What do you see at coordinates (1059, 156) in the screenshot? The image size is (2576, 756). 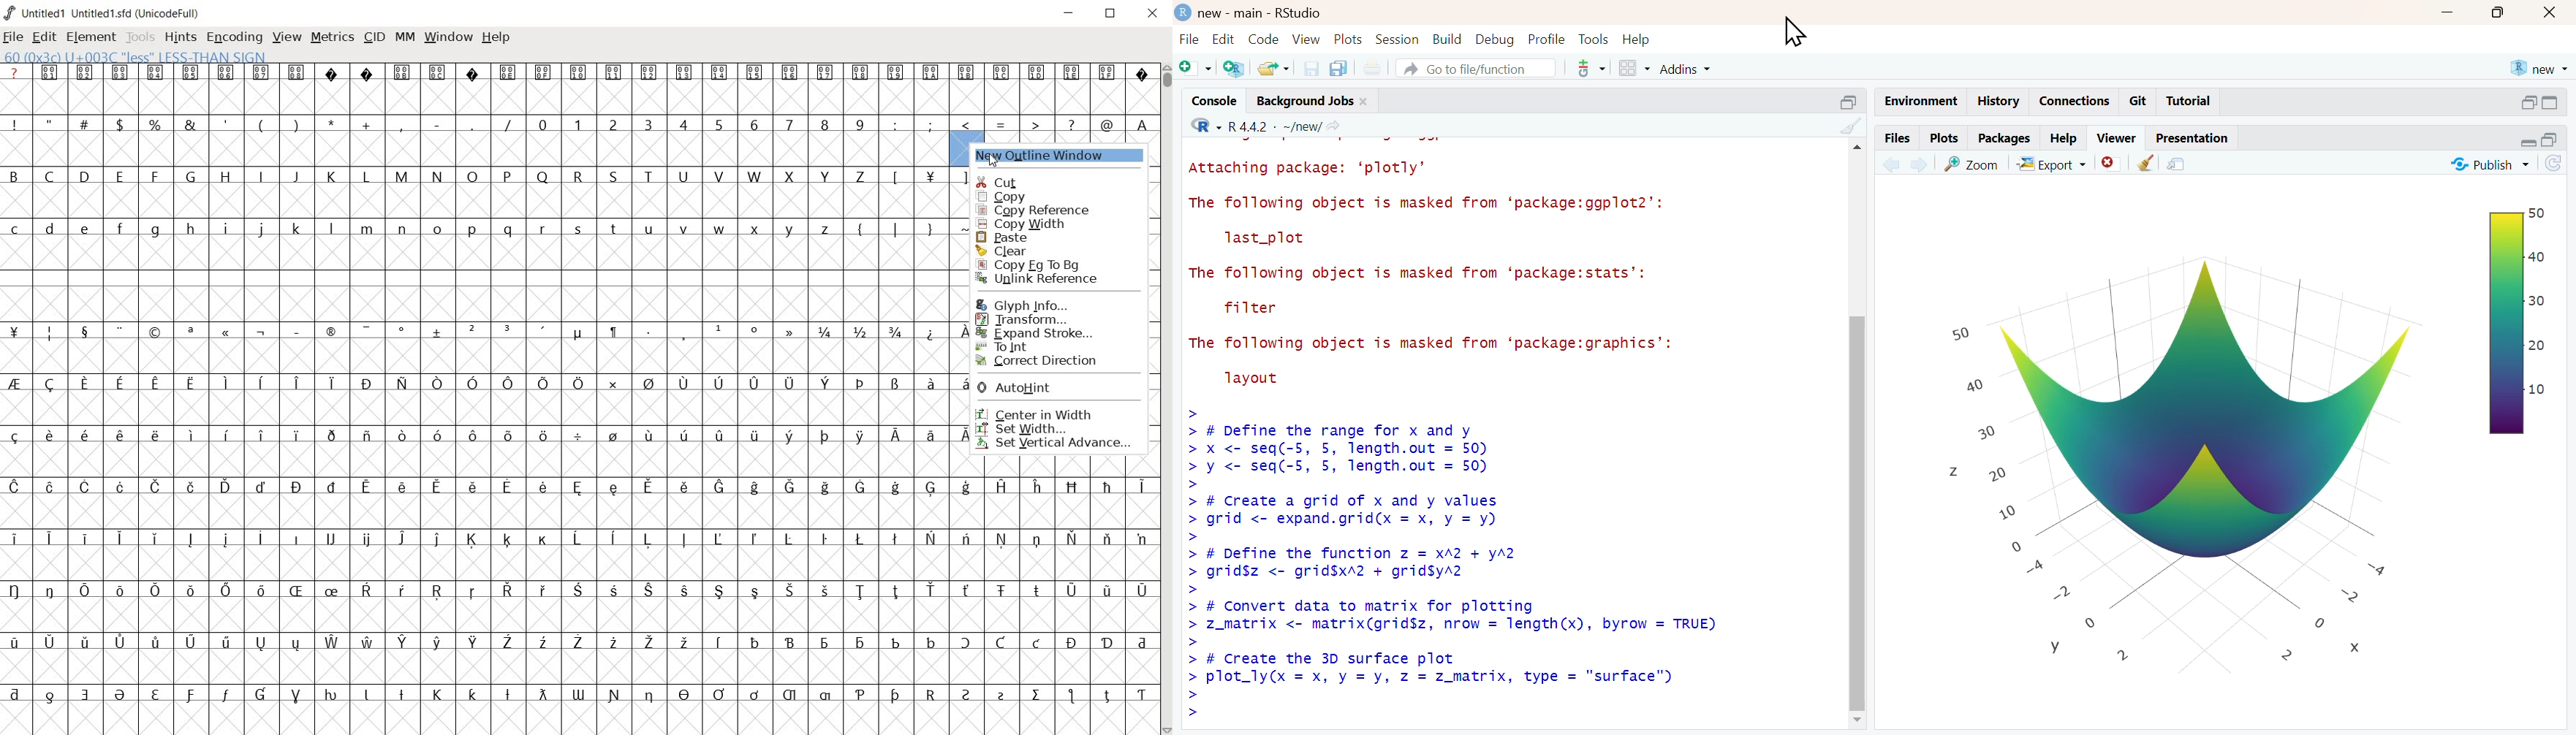 I see `new outline window` at bounding box center [1059, 156].